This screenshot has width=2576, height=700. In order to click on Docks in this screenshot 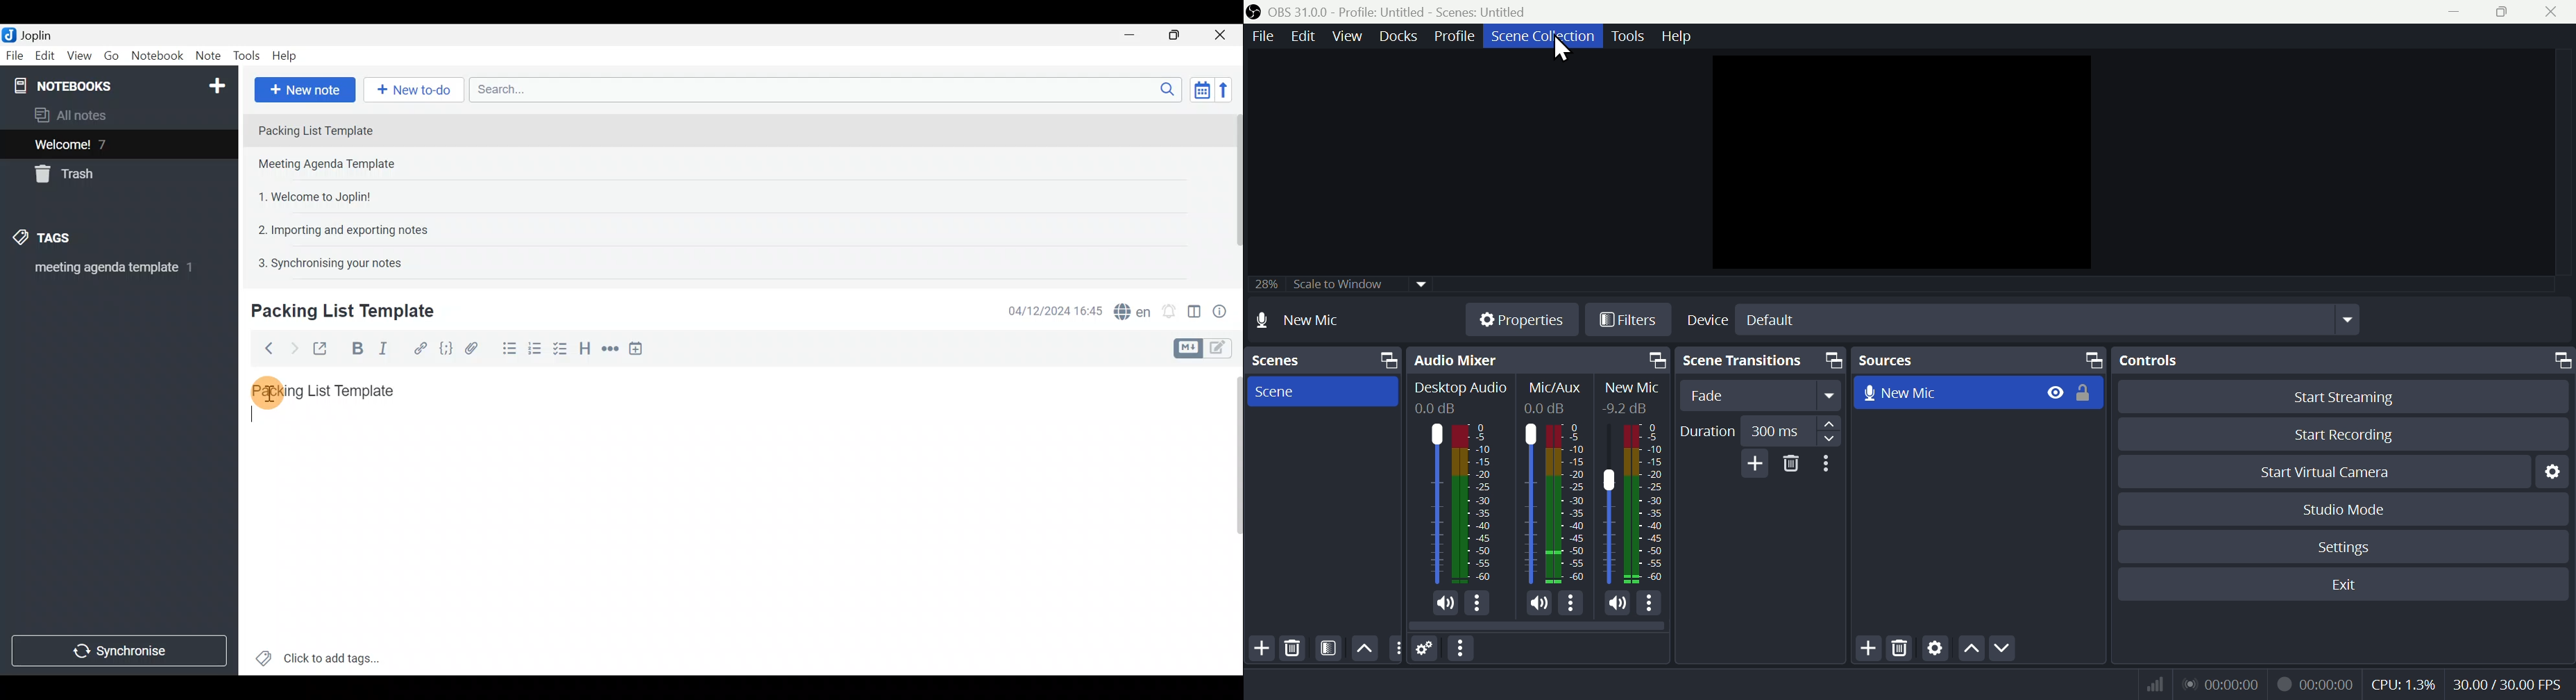, I will do `click(1396, 39)`.